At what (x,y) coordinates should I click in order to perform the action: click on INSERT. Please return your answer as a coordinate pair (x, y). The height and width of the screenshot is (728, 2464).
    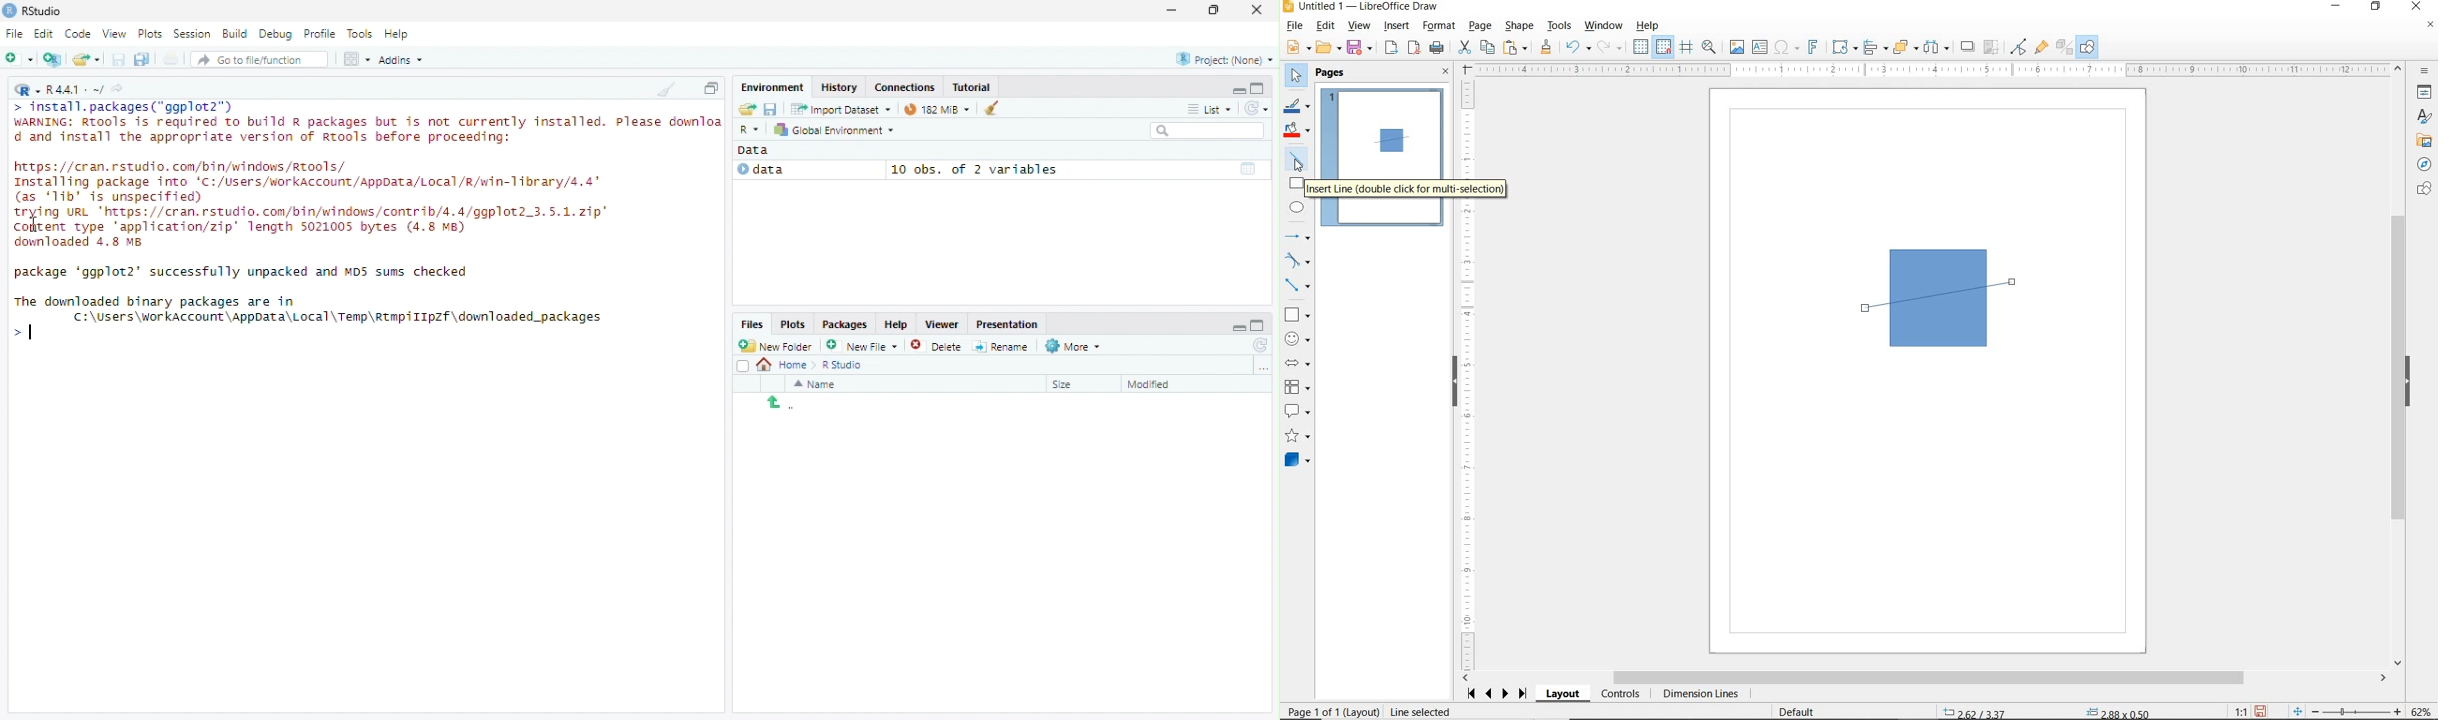
    Looking at the image, I should click on (1397, 27).